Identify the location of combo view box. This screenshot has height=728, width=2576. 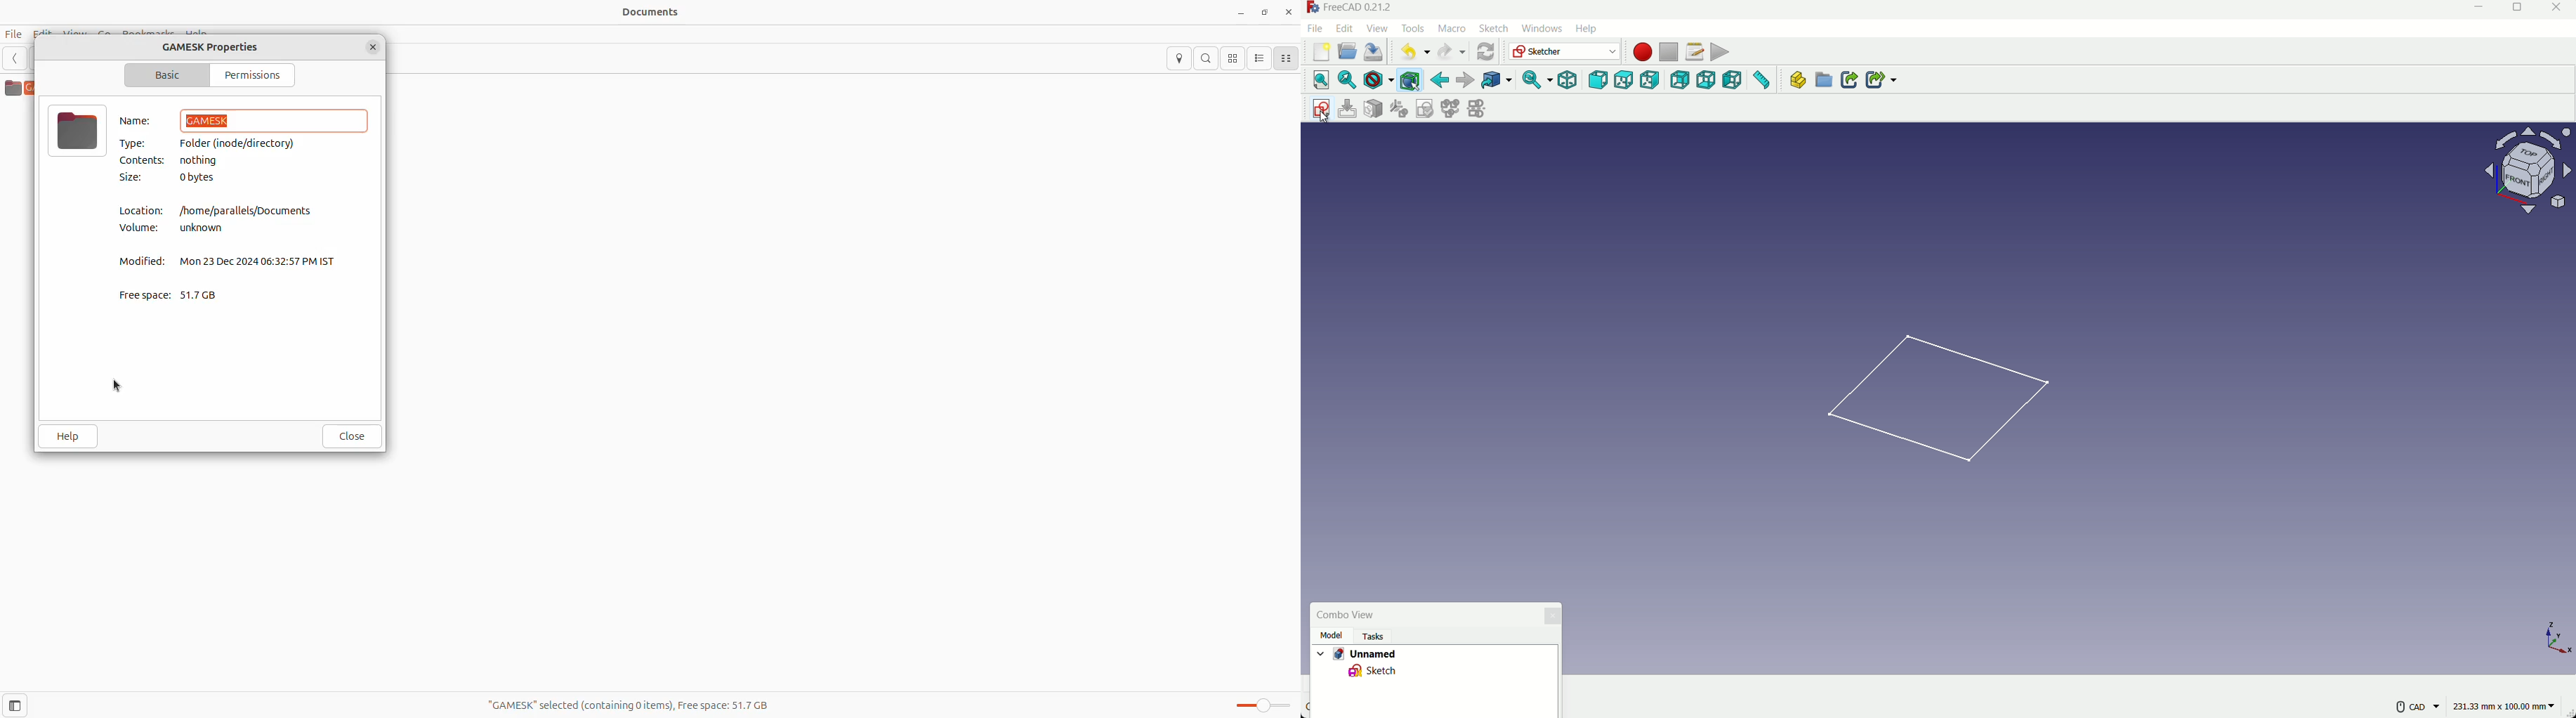
(1422, 615).